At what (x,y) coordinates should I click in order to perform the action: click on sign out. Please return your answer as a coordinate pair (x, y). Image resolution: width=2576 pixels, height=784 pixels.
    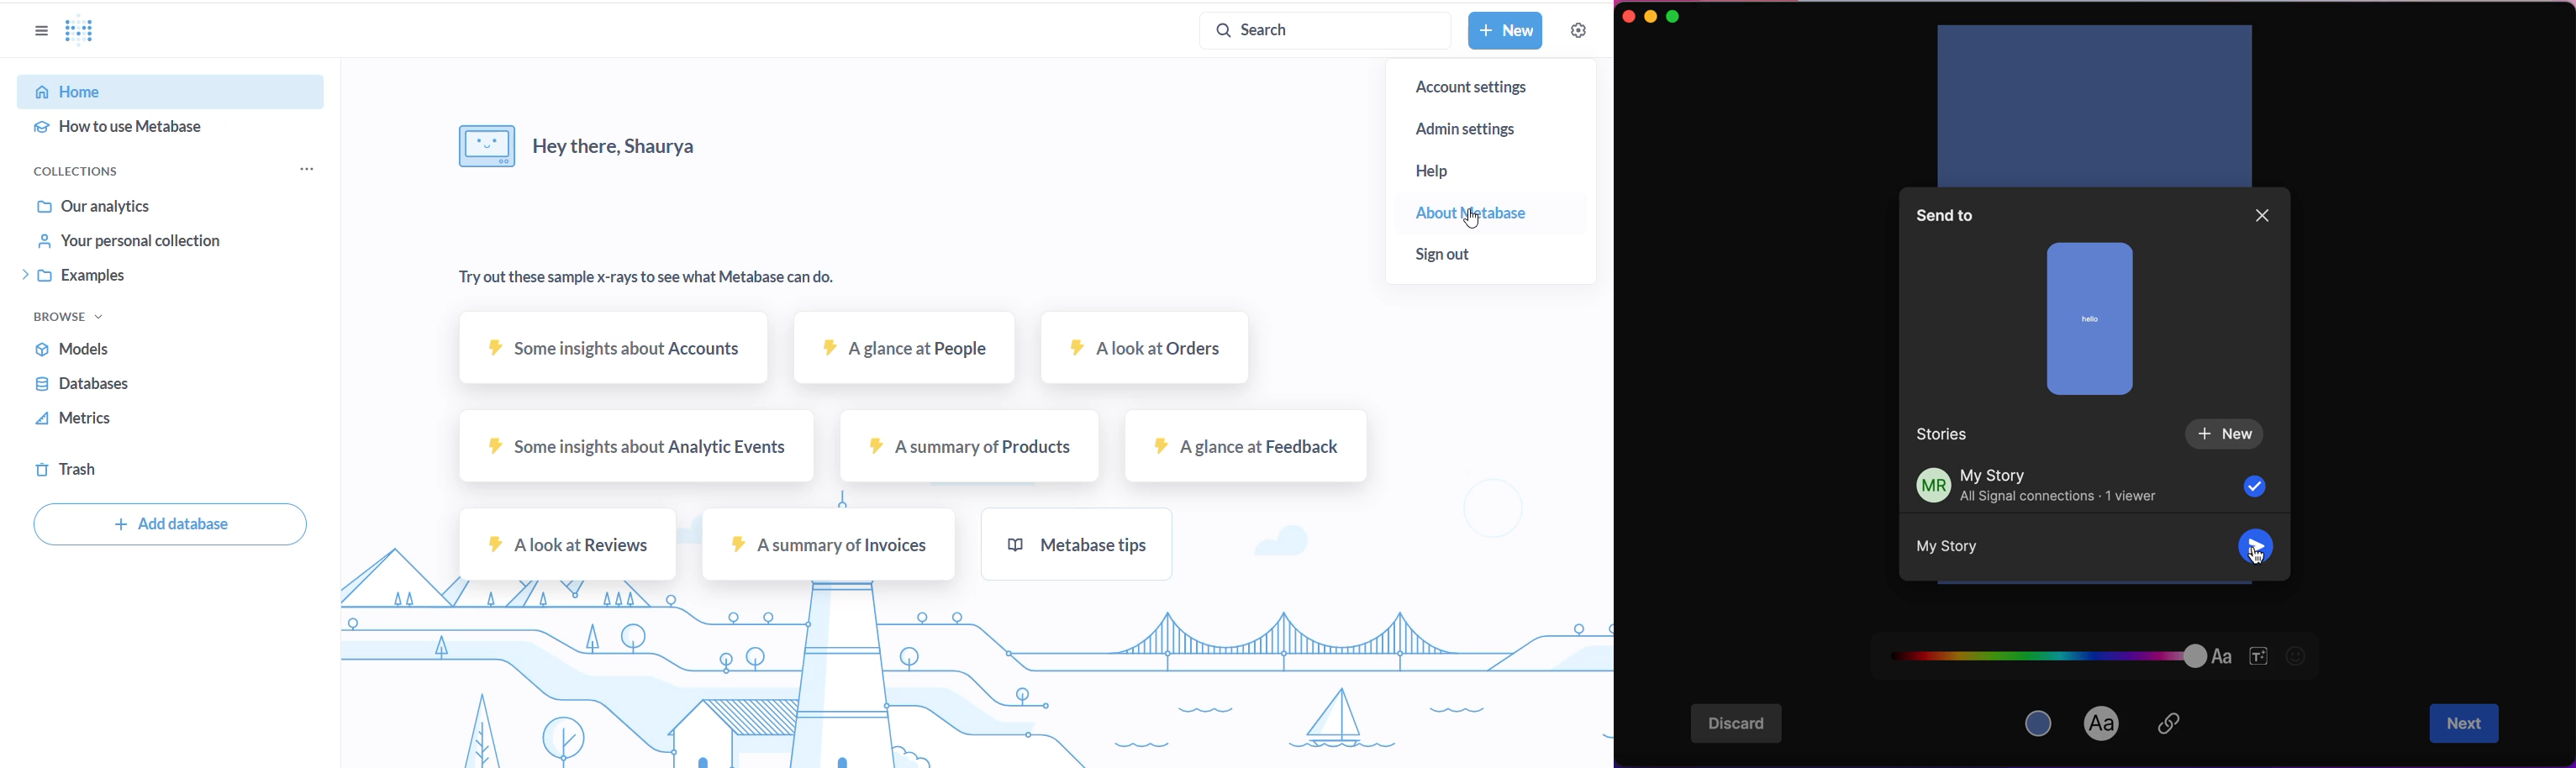
    Looking at the image, I should click on (1453, 252).